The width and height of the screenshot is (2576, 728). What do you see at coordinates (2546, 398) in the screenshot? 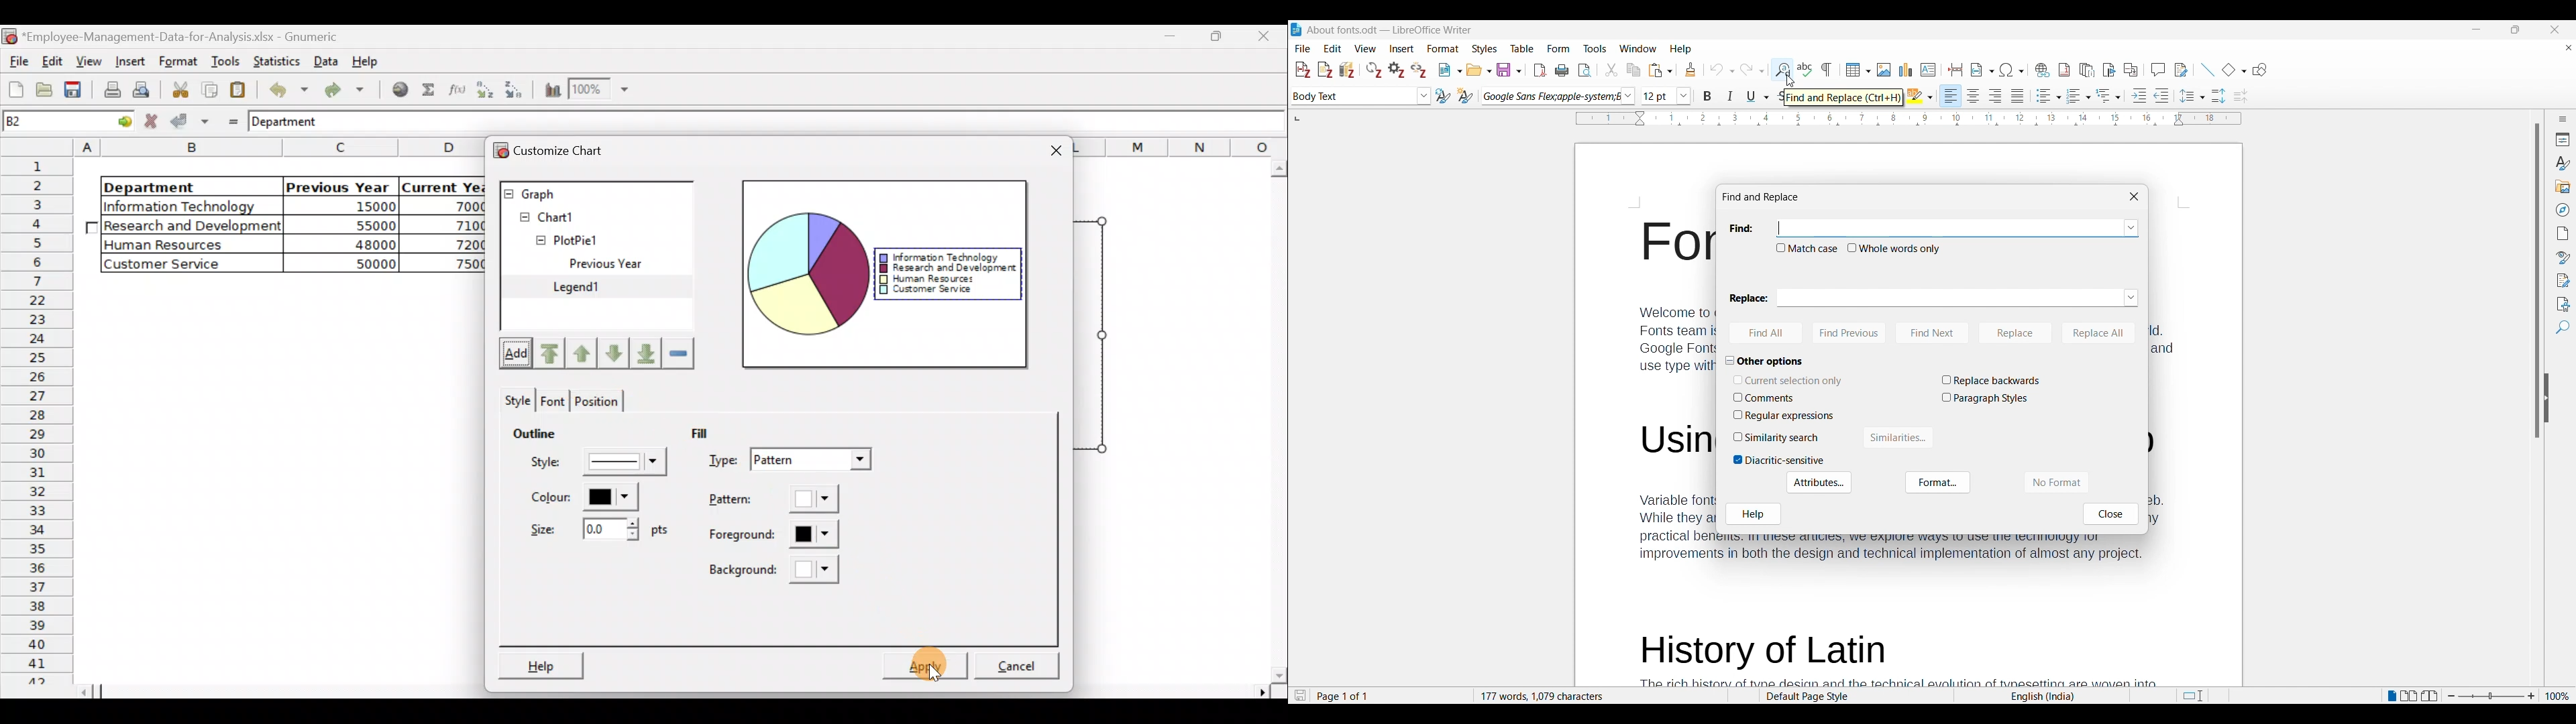
I see `Hide right sidebar` at bounding box center [2546, 398].